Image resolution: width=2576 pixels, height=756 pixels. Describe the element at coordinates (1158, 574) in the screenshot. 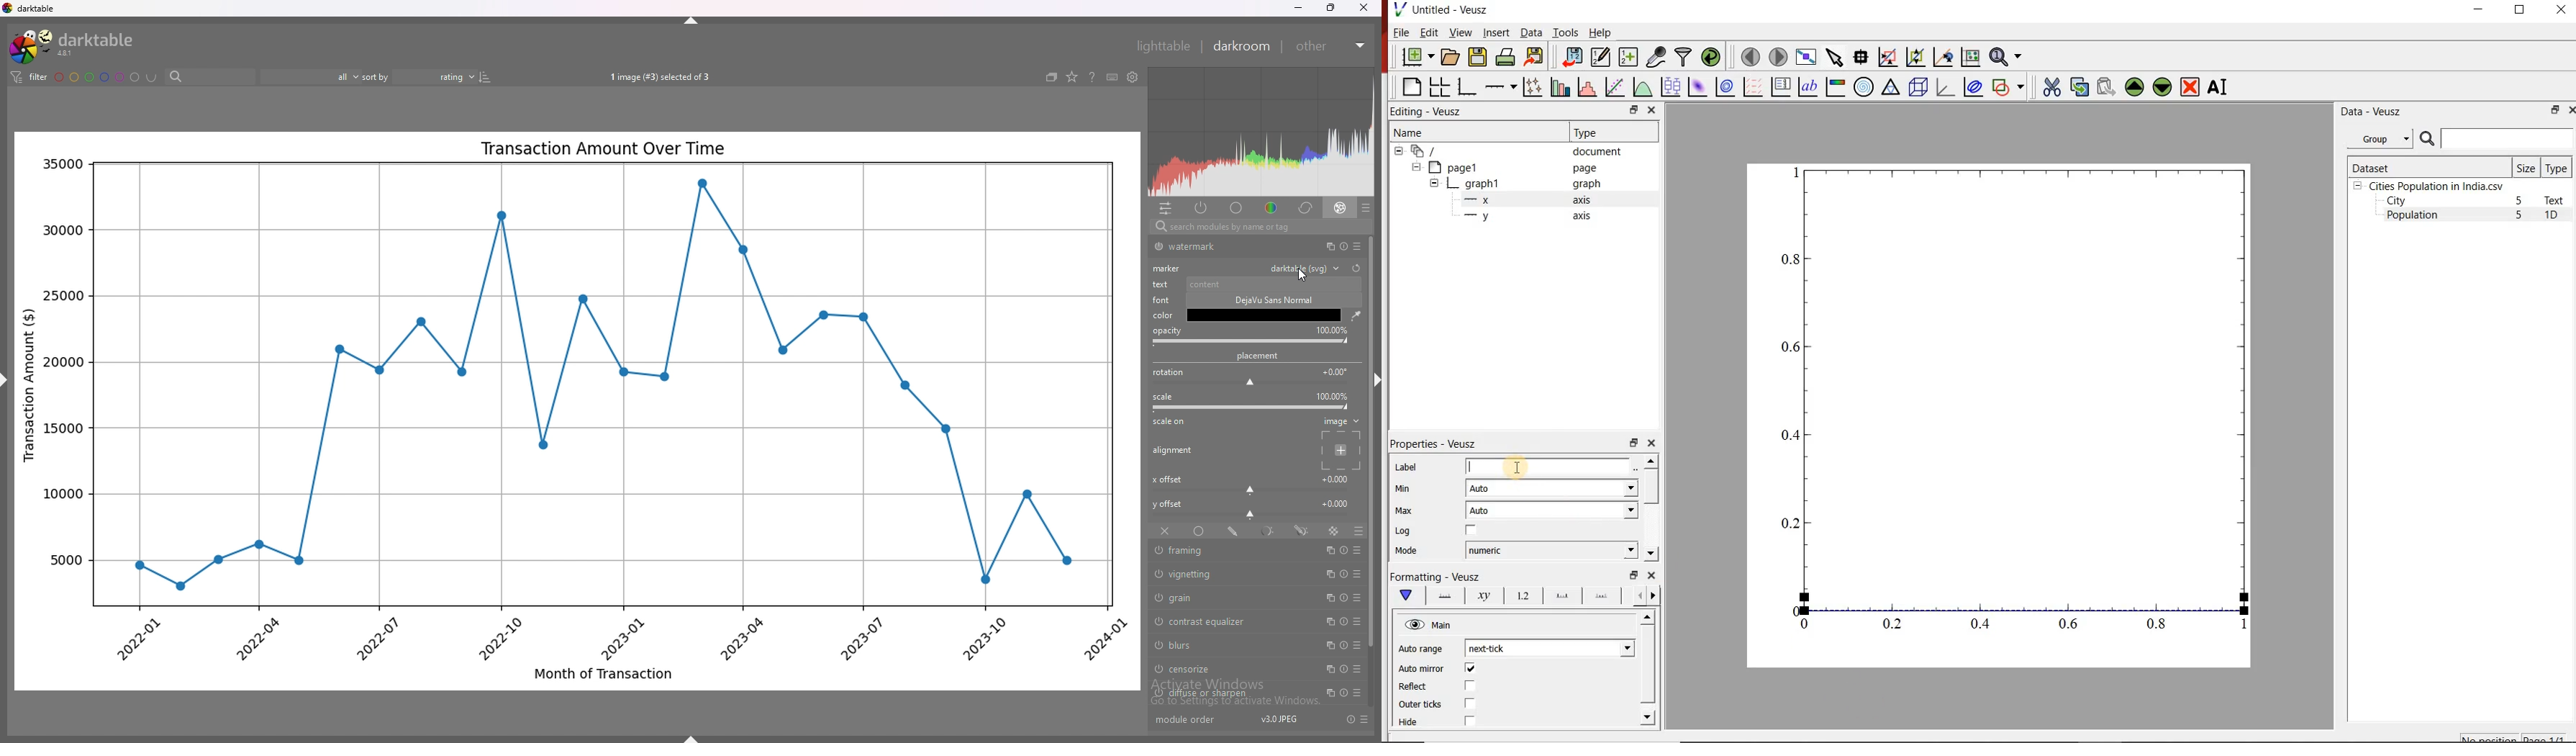

I see `switch off` at that location.